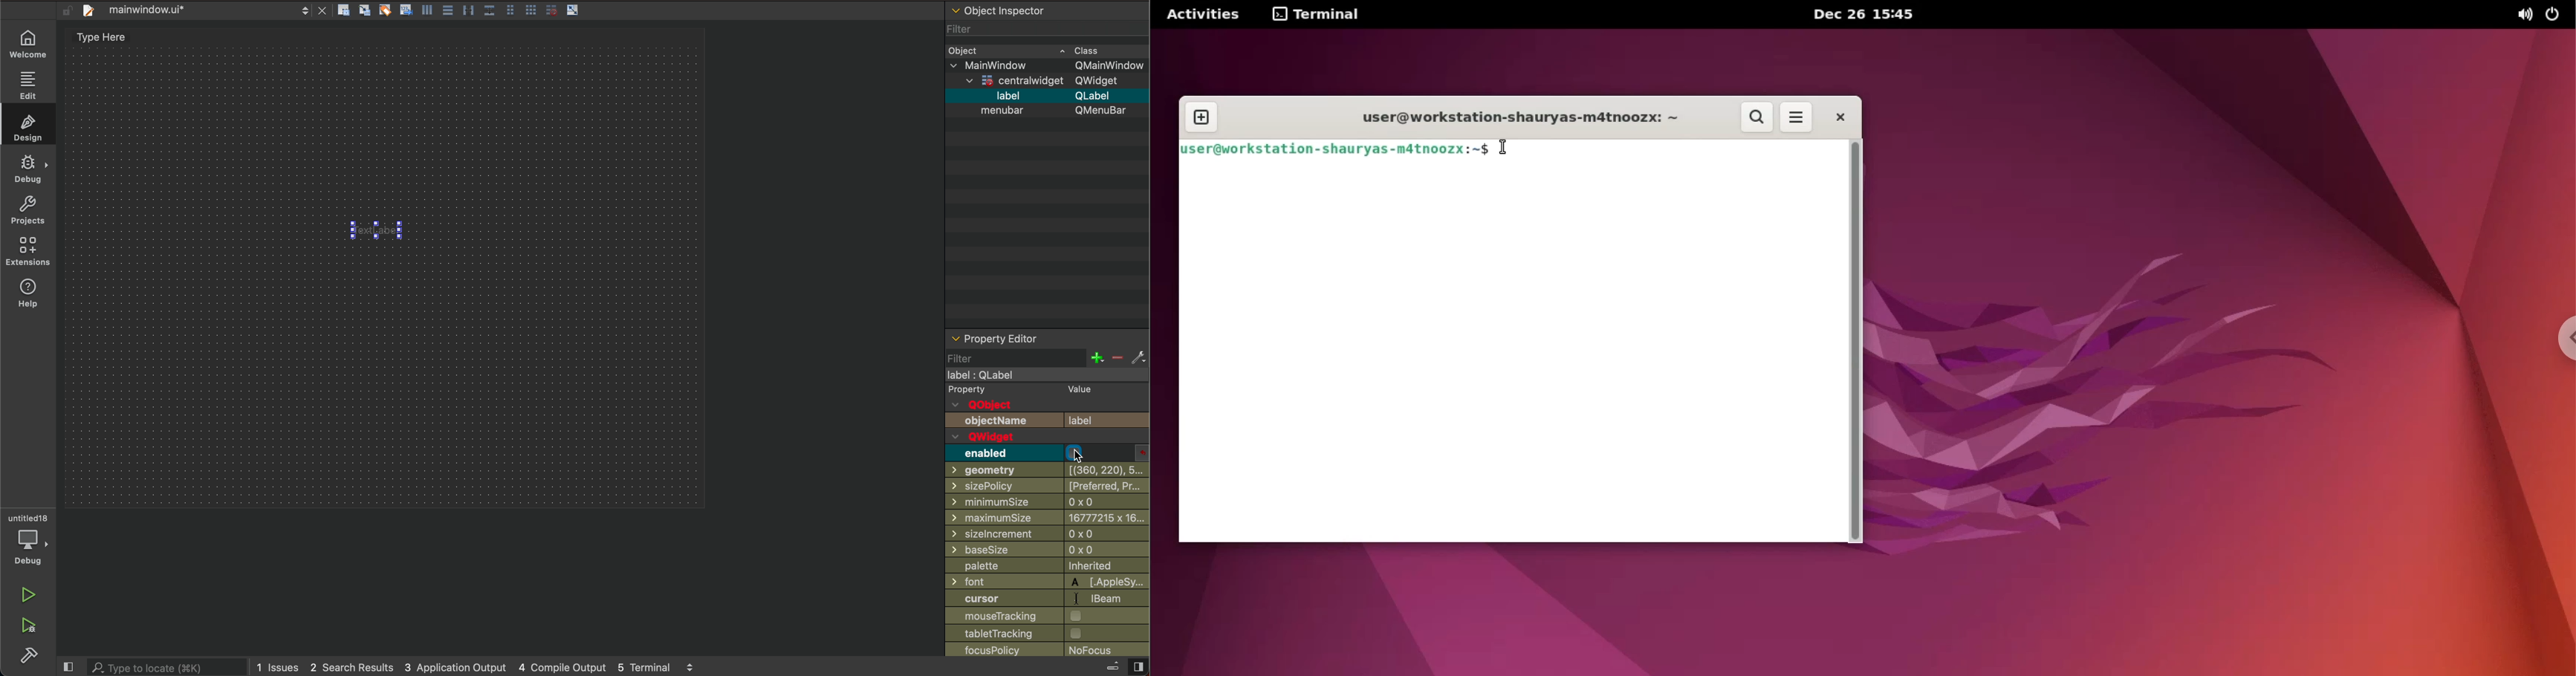 The width and height of the screenshot is (2576, 700). I want to click on increase, so click(1092, 358).